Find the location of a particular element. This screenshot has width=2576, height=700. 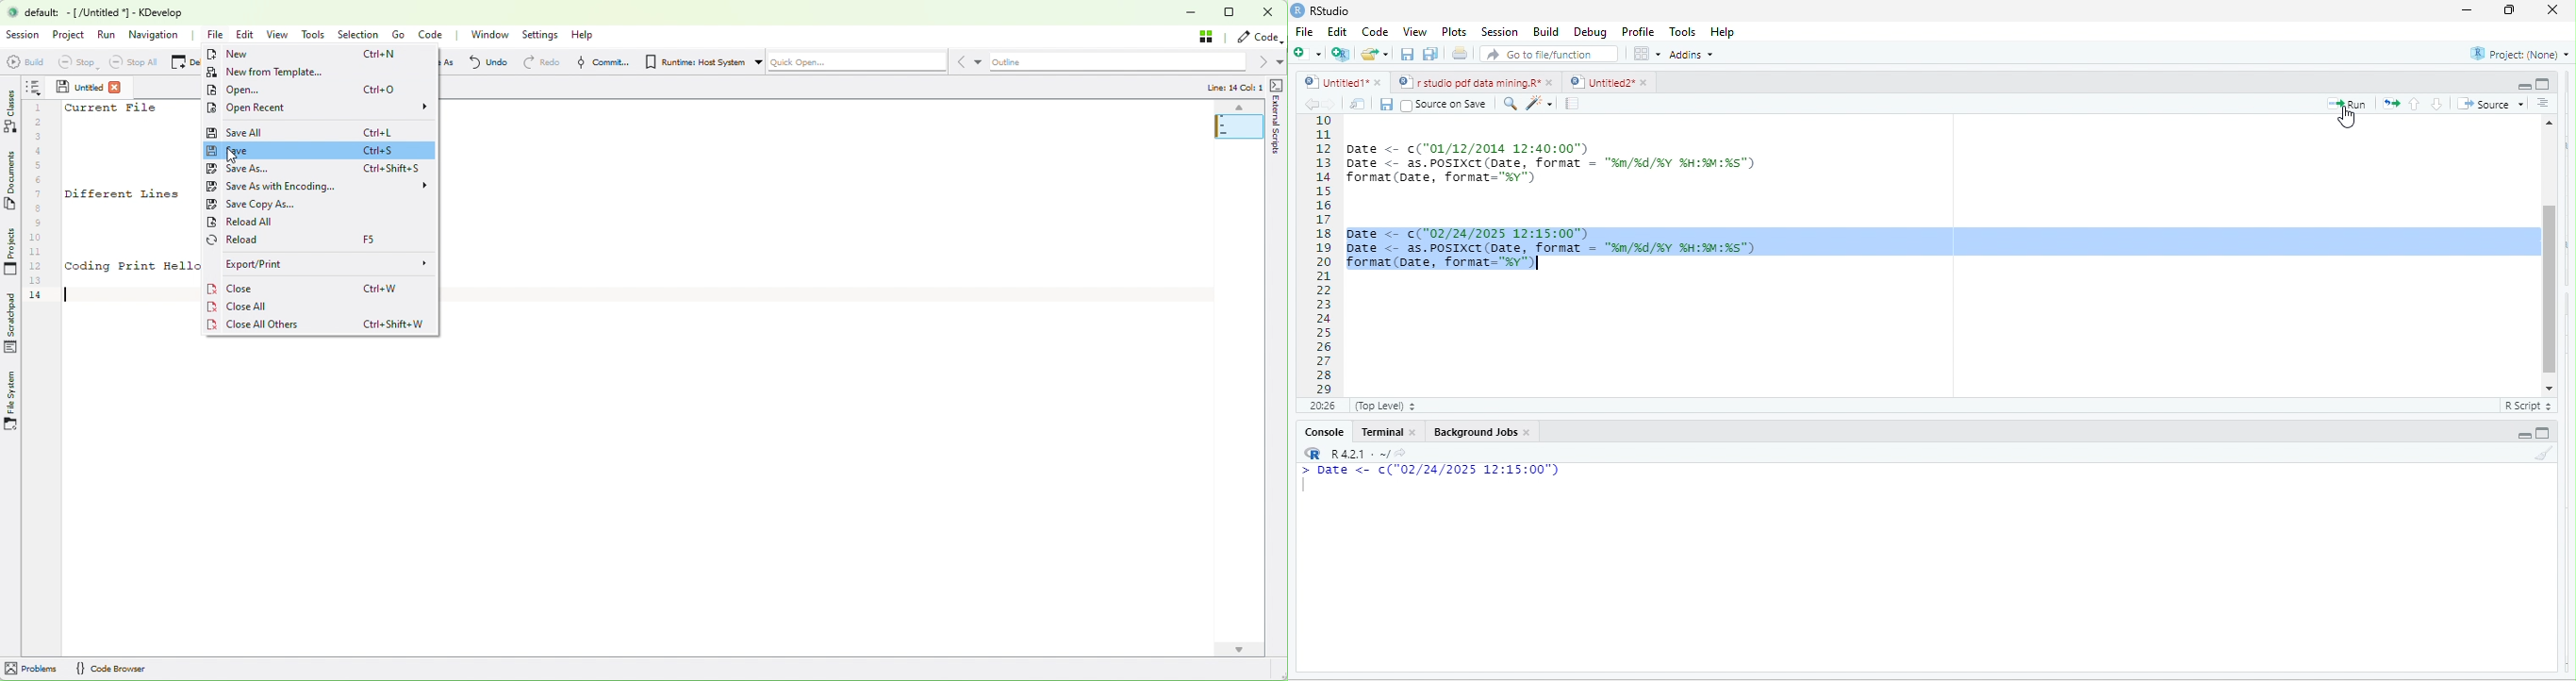

close is located at coordinates (1646, 83).